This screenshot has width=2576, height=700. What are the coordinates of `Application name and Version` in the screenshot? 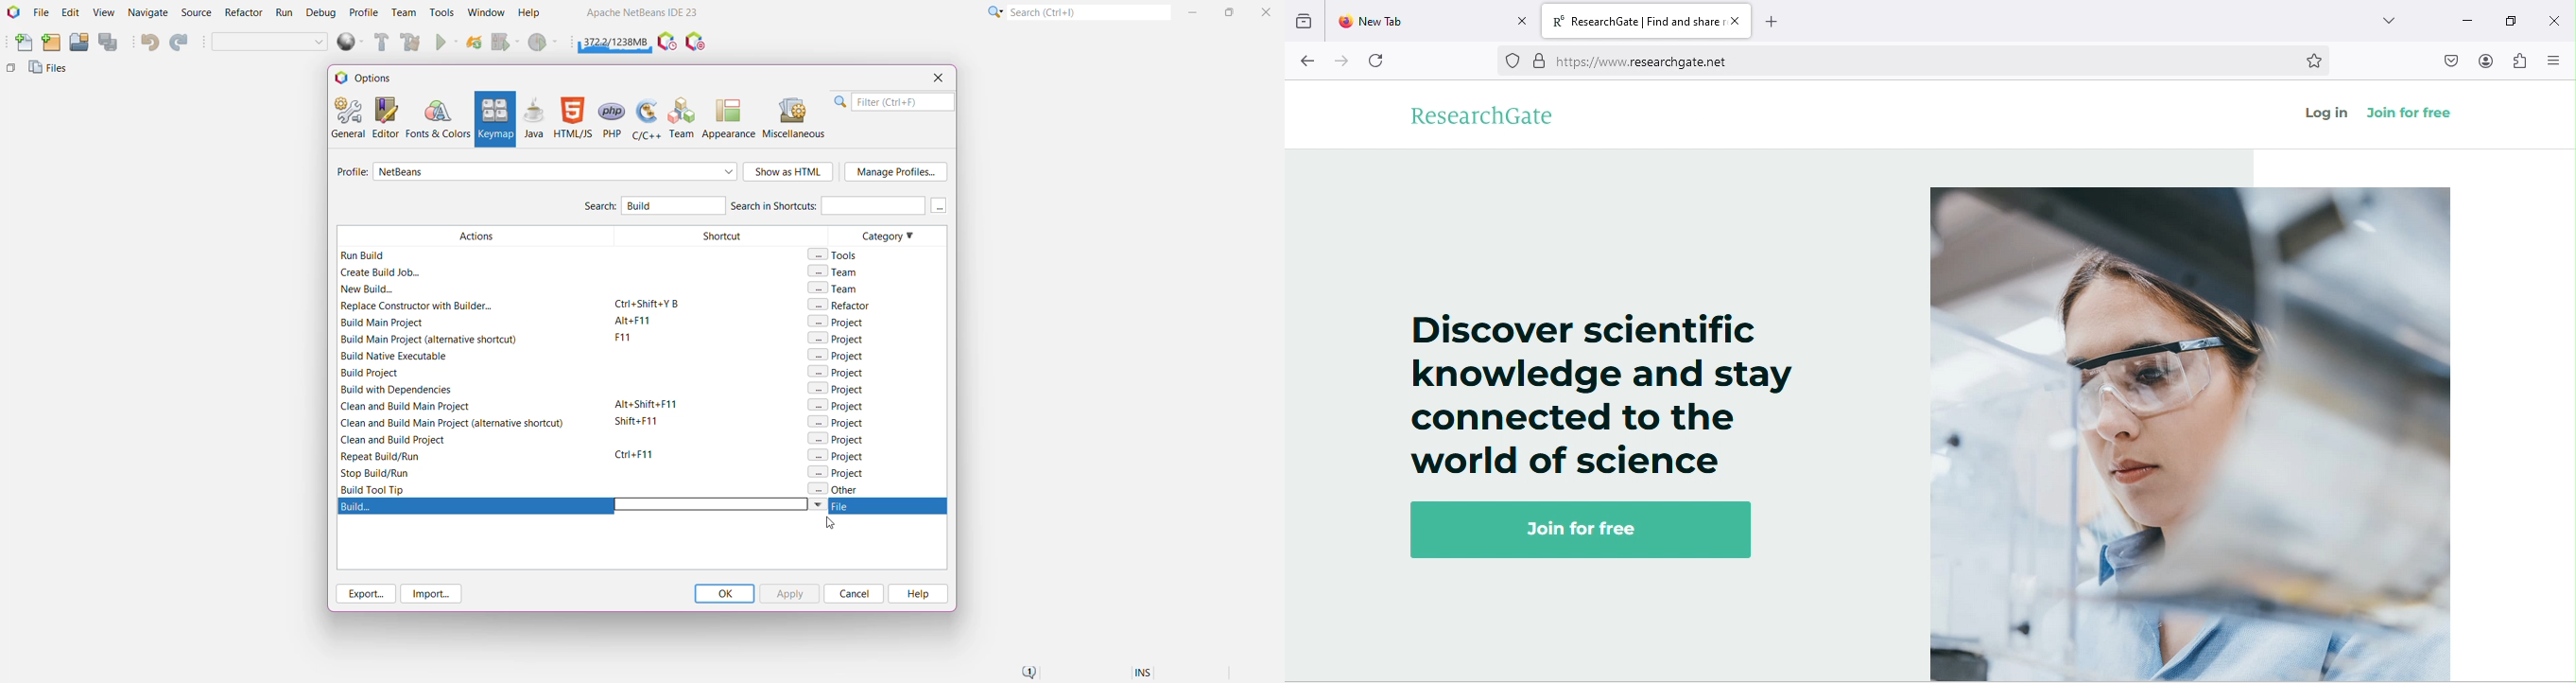 It's located at (640, 15).